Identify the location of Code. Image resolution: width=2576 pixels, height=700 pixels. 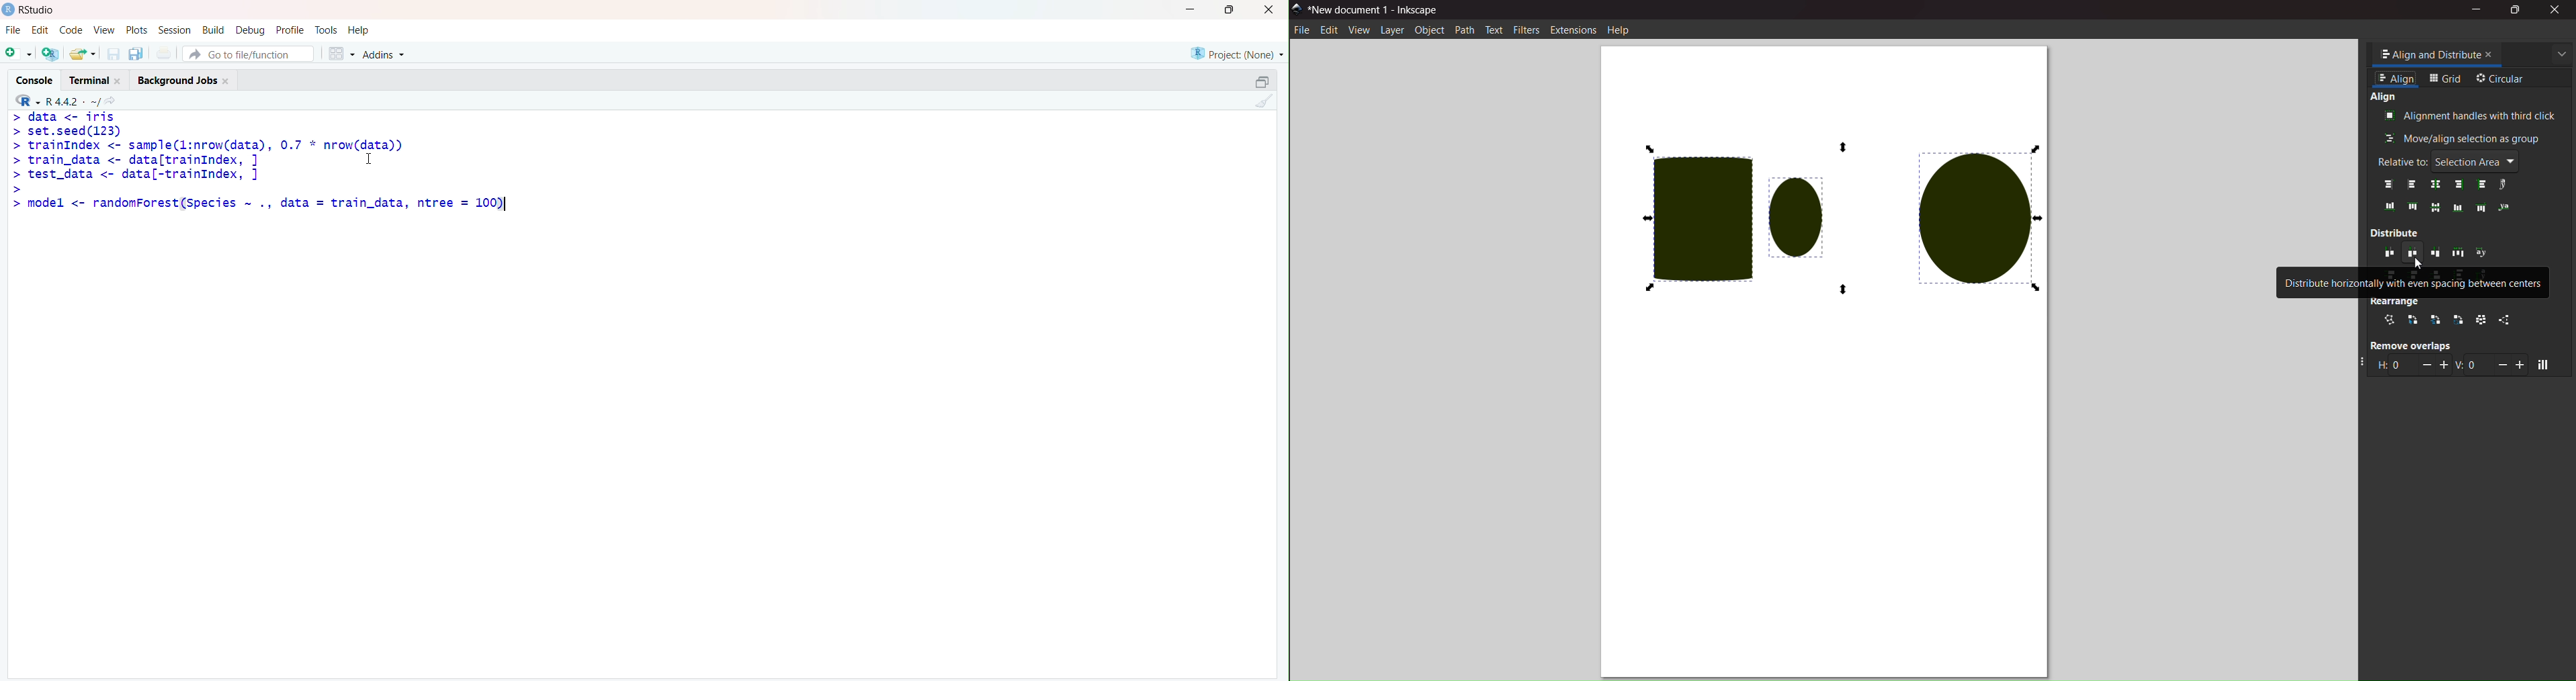
(70, 30).